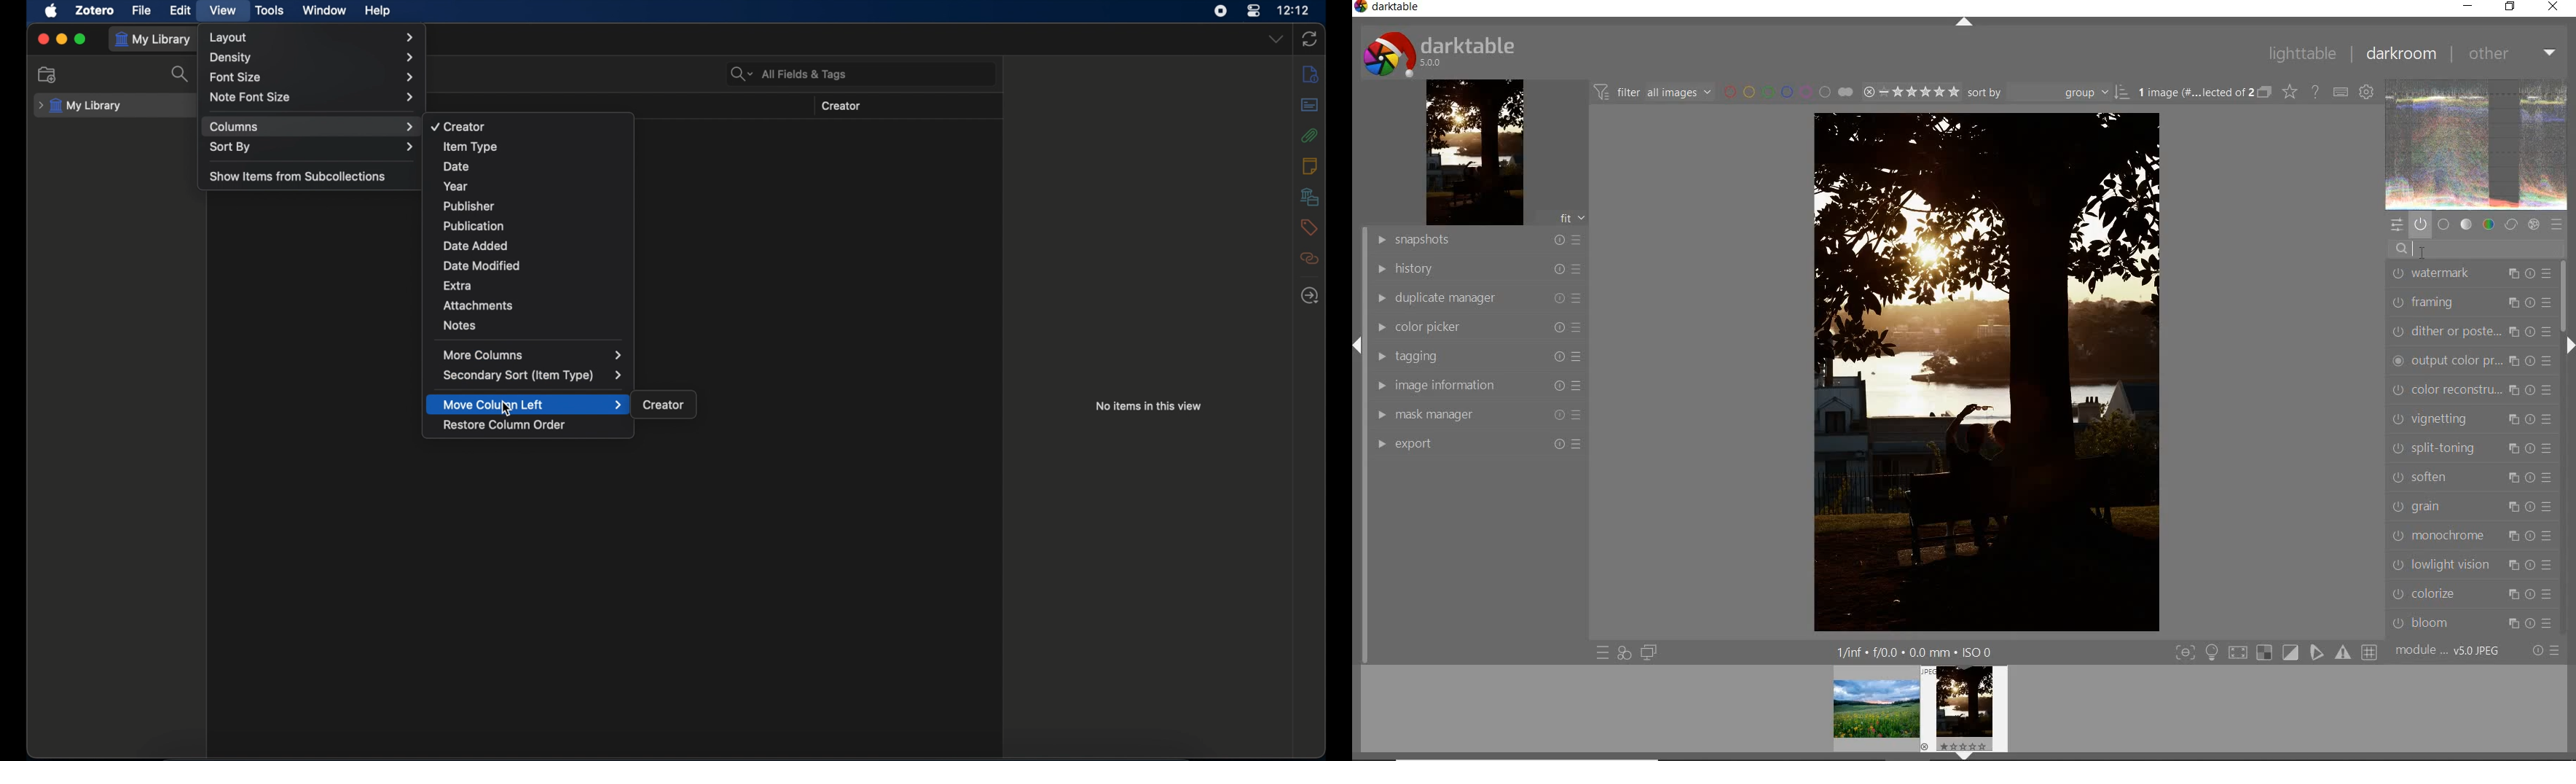  Describe the element at coordinates (2290, 91) in the screenshot. I see `change type of overlays` at that location.